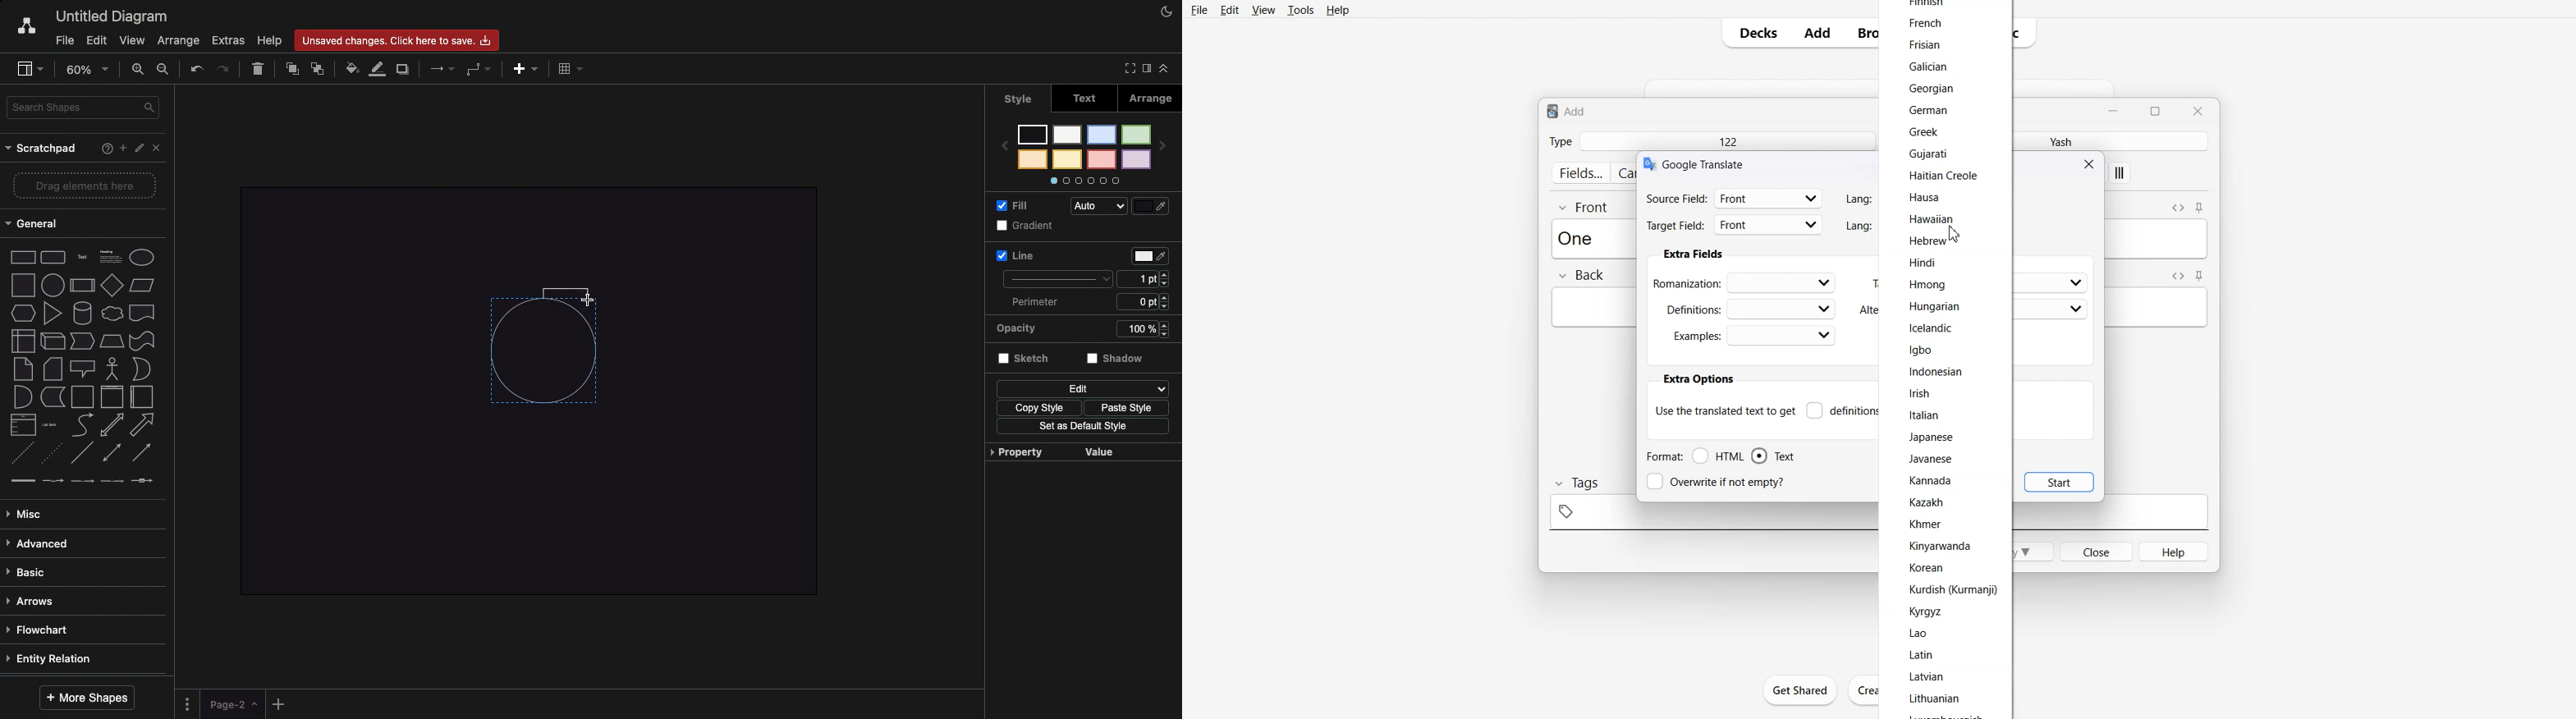 The width and height of the screenshot is (2576, 728). Describe the element at coordinates (2201, 208) in the screenshot. I see `Toggle sticky` at that location.